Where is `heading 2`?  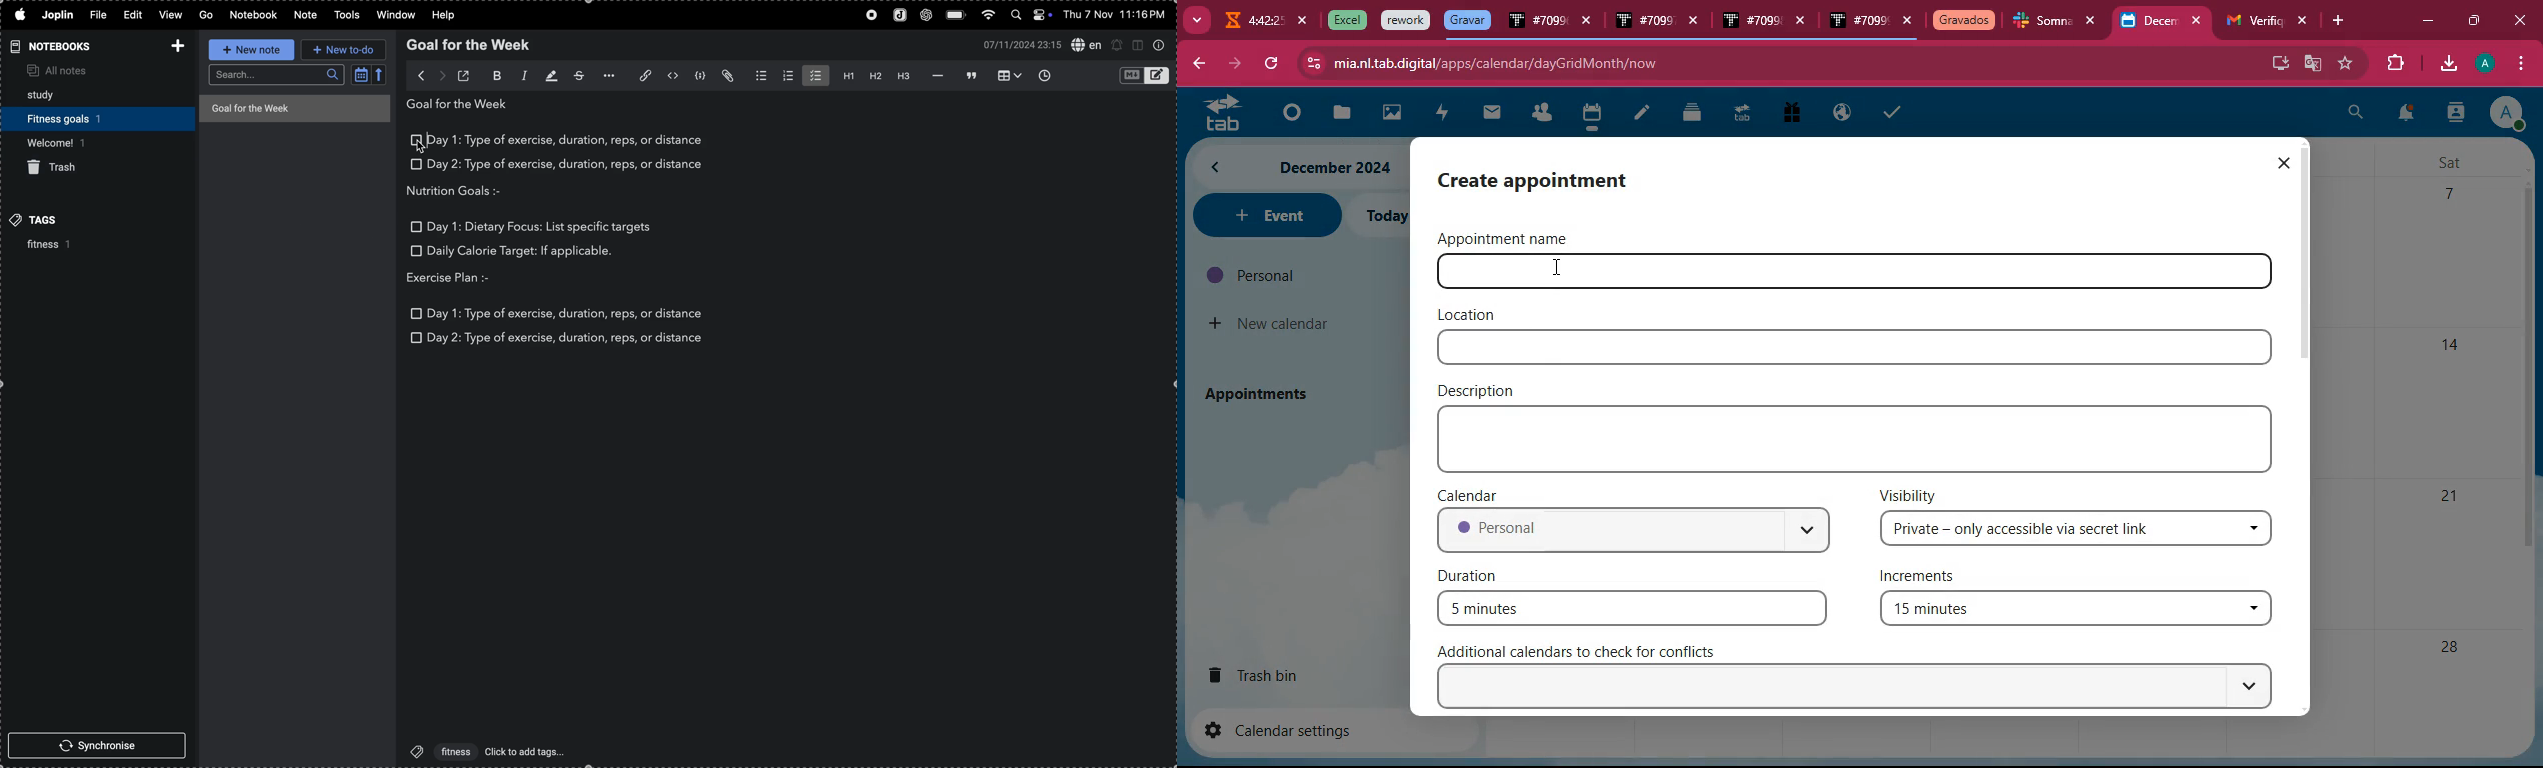
heading 2 is located at coordinates (873, 76).